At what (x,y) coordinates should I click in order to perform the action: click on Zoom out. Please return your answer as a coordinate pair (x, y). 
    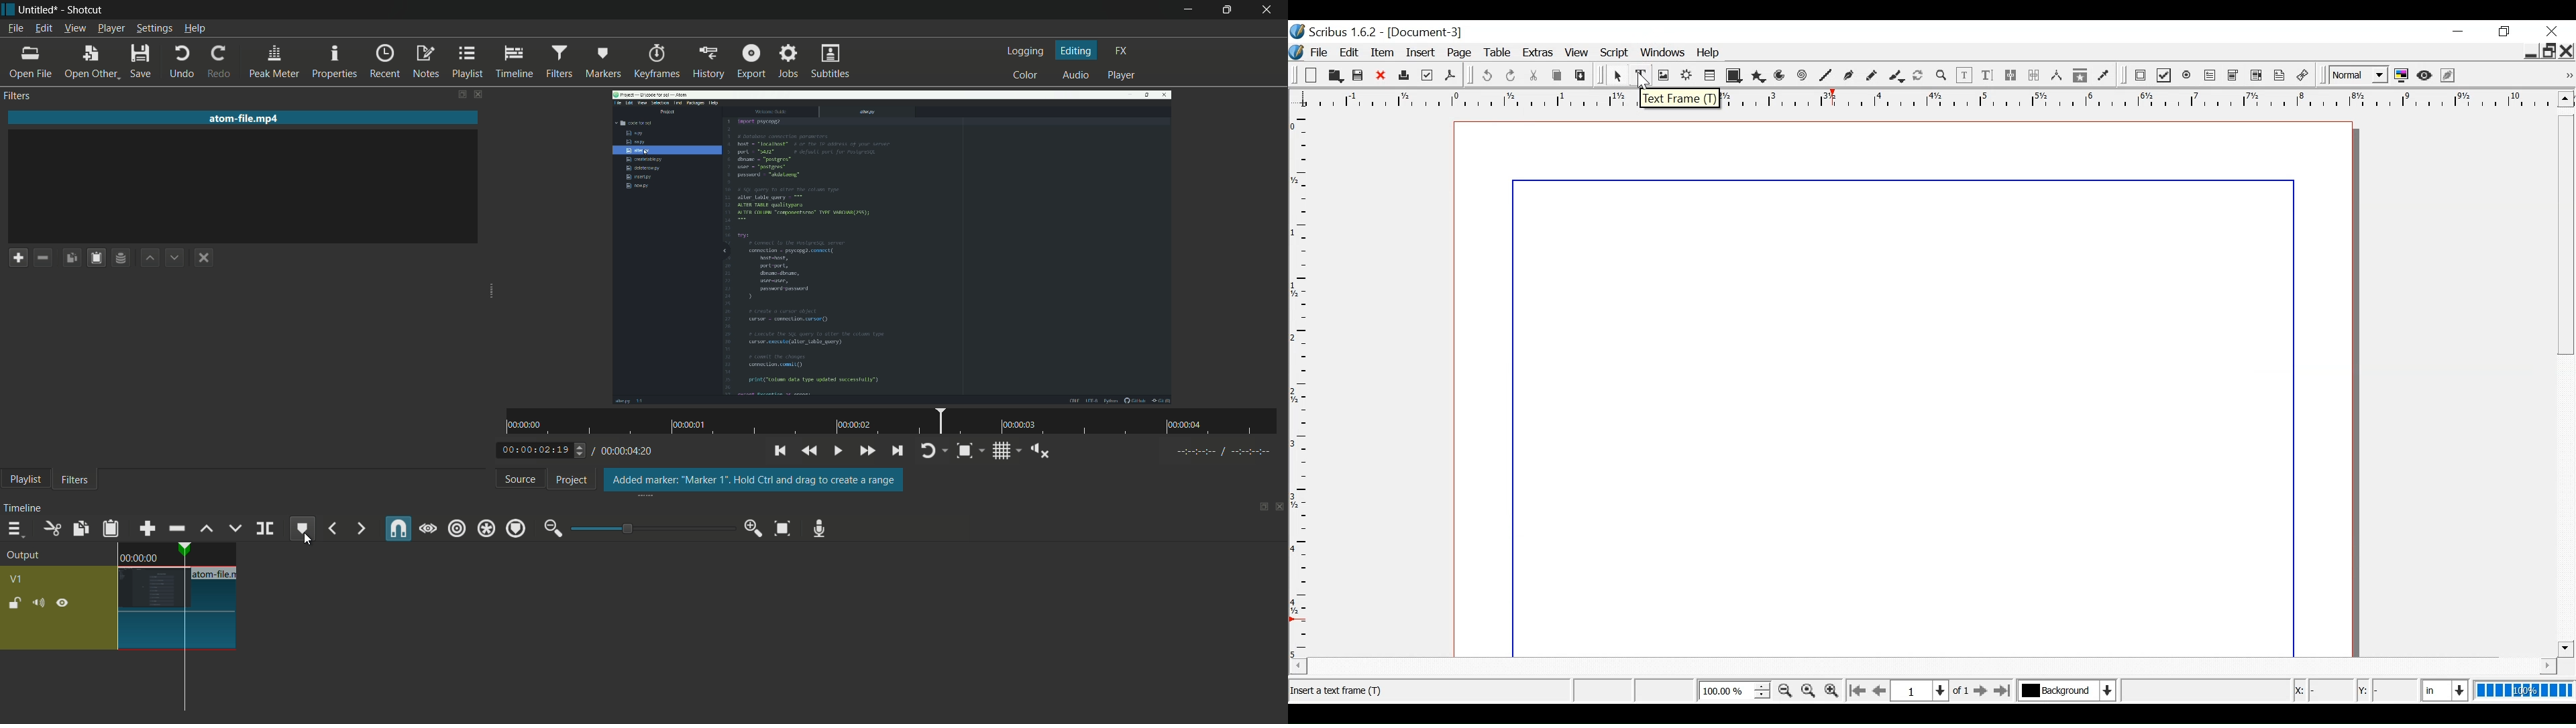
    Looking at the image, I should click on (1785, 690).